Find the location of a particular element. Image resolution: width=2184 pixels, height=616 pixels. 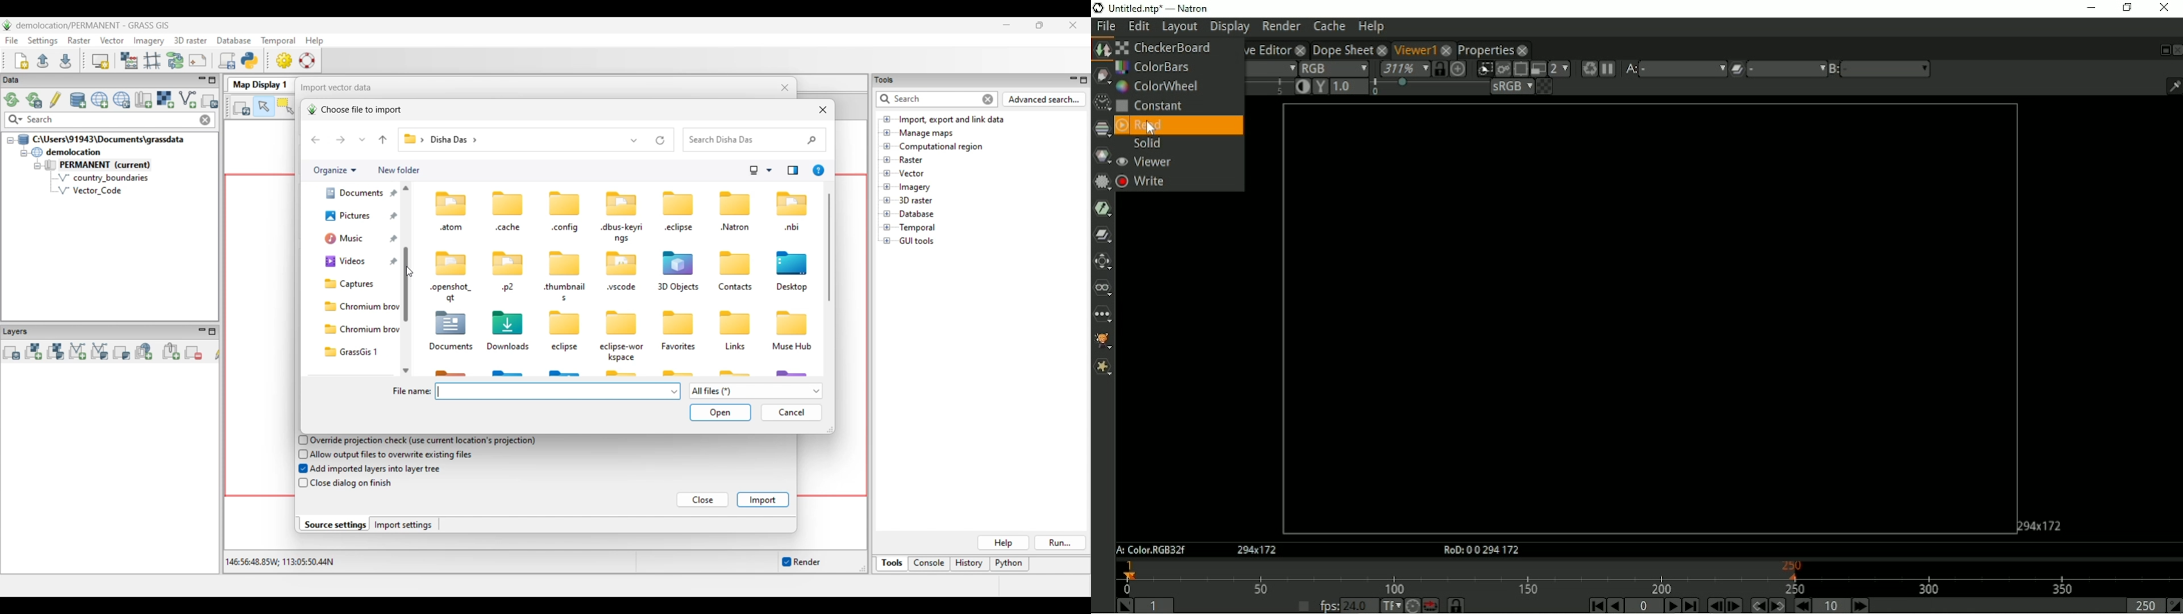

Render image is located at coordinates (1502, 69).